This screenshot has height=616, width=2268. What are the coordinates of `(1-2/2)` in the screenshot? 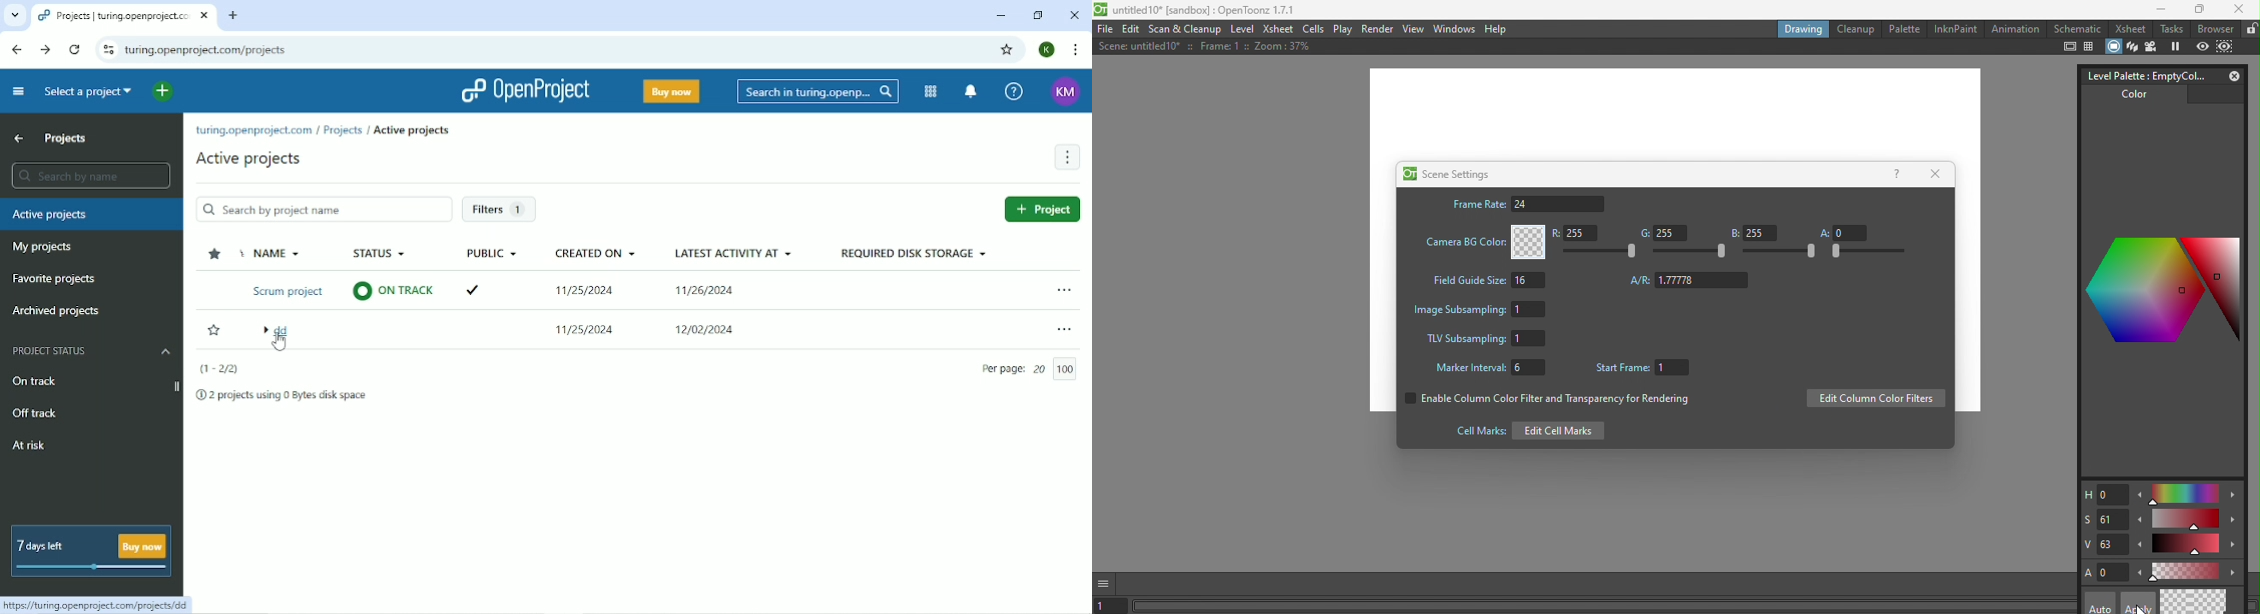 It's located at (217, 369).